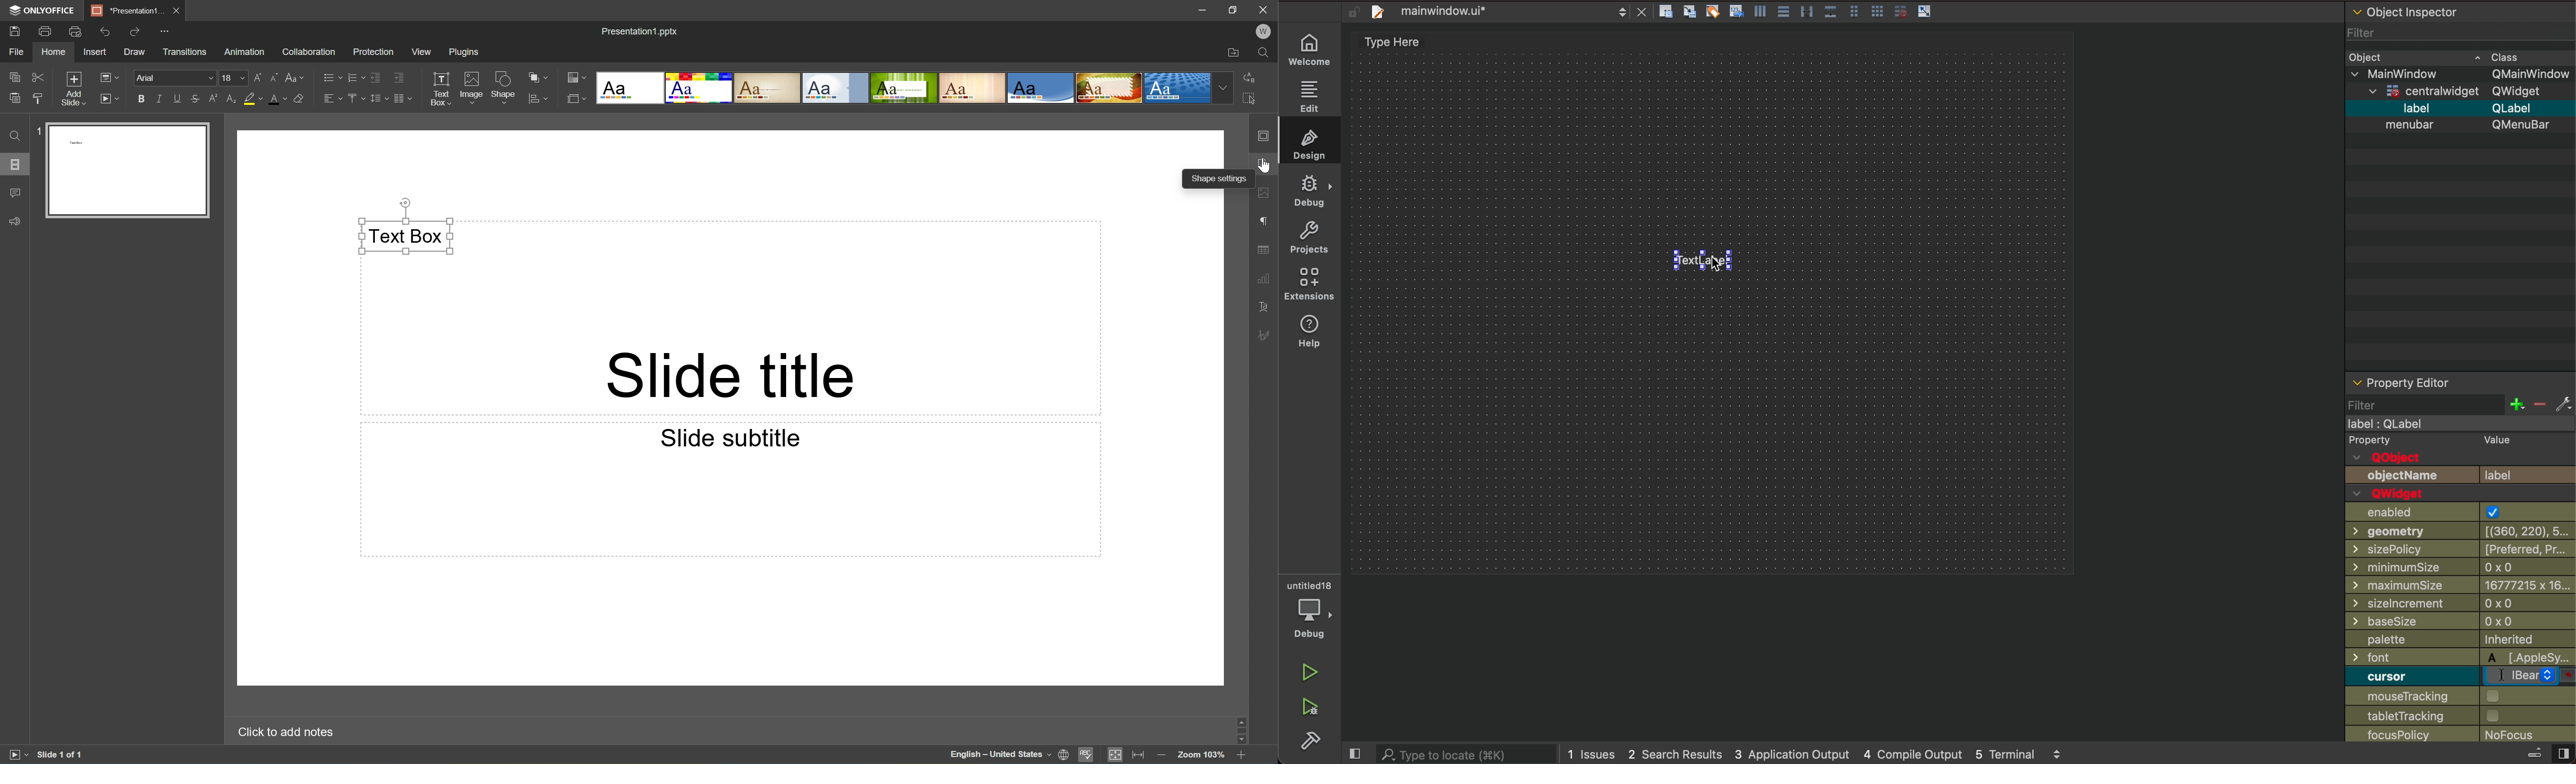 Image resolution: width=2576 pixels, height=784 pixels. I want to click on Cut, so click(39, 77).